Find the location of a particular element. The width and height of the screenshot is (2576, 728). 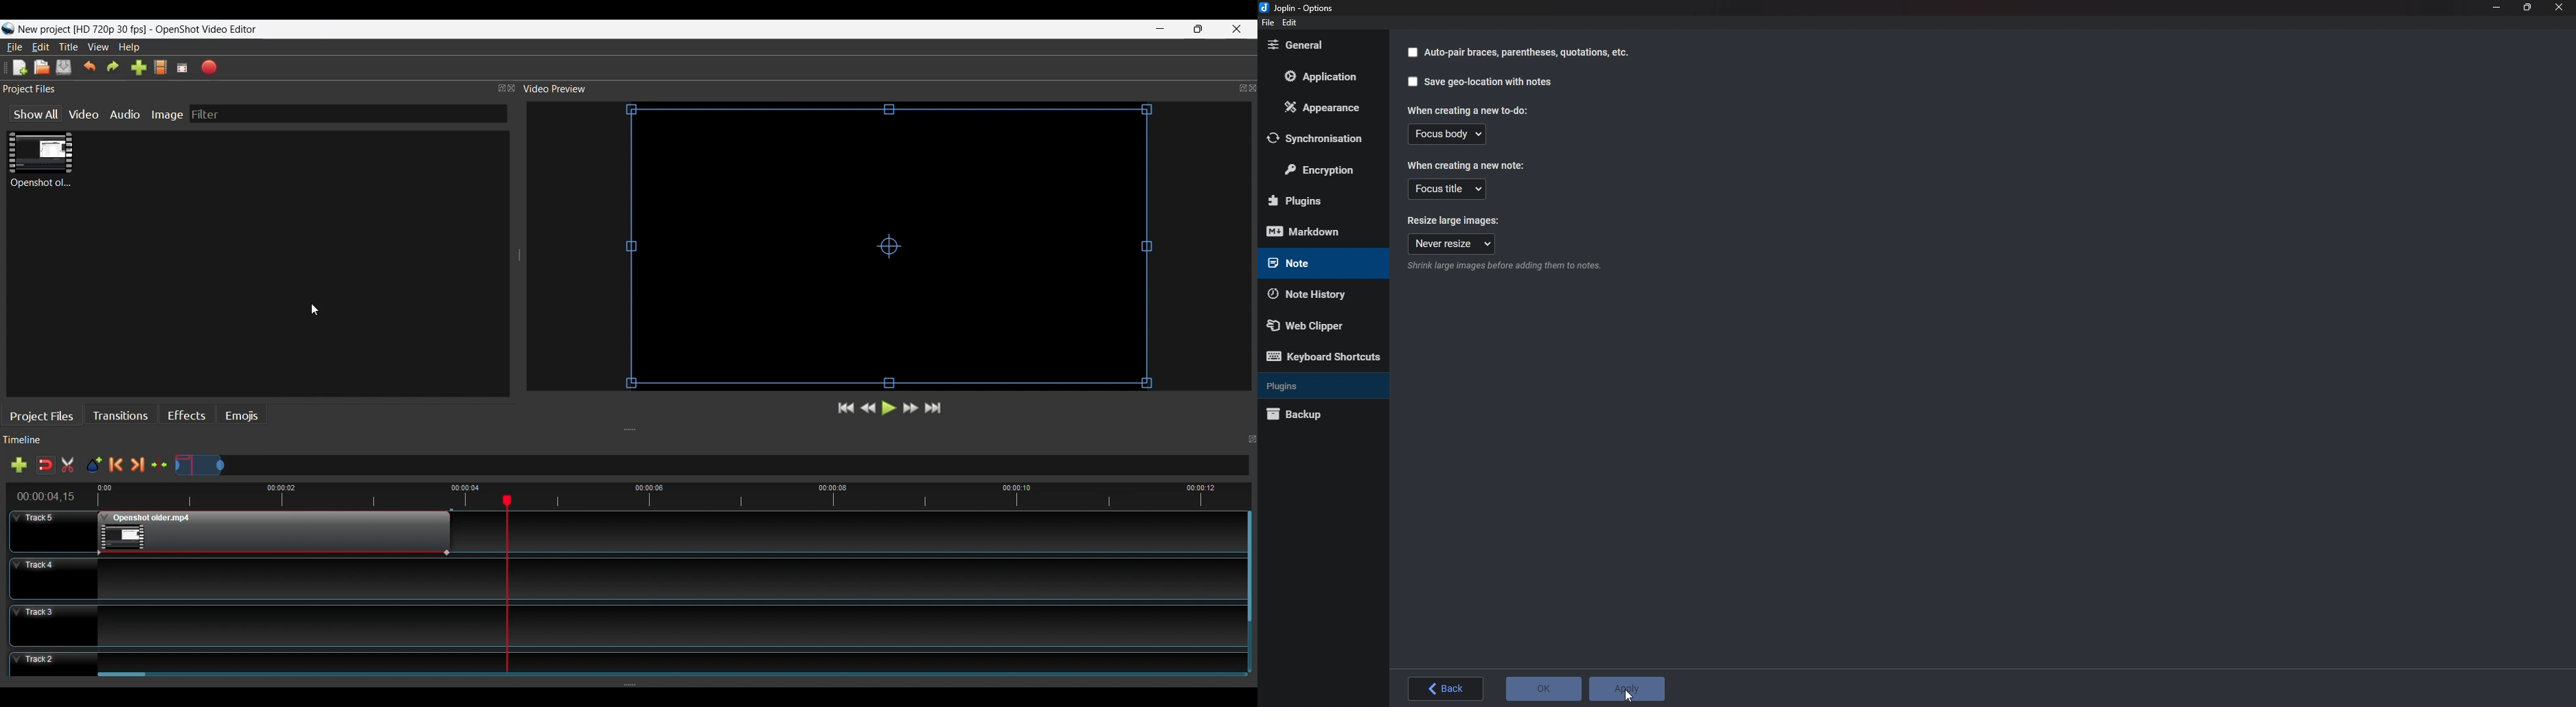

minimize is located at coordinates (1161, 29).